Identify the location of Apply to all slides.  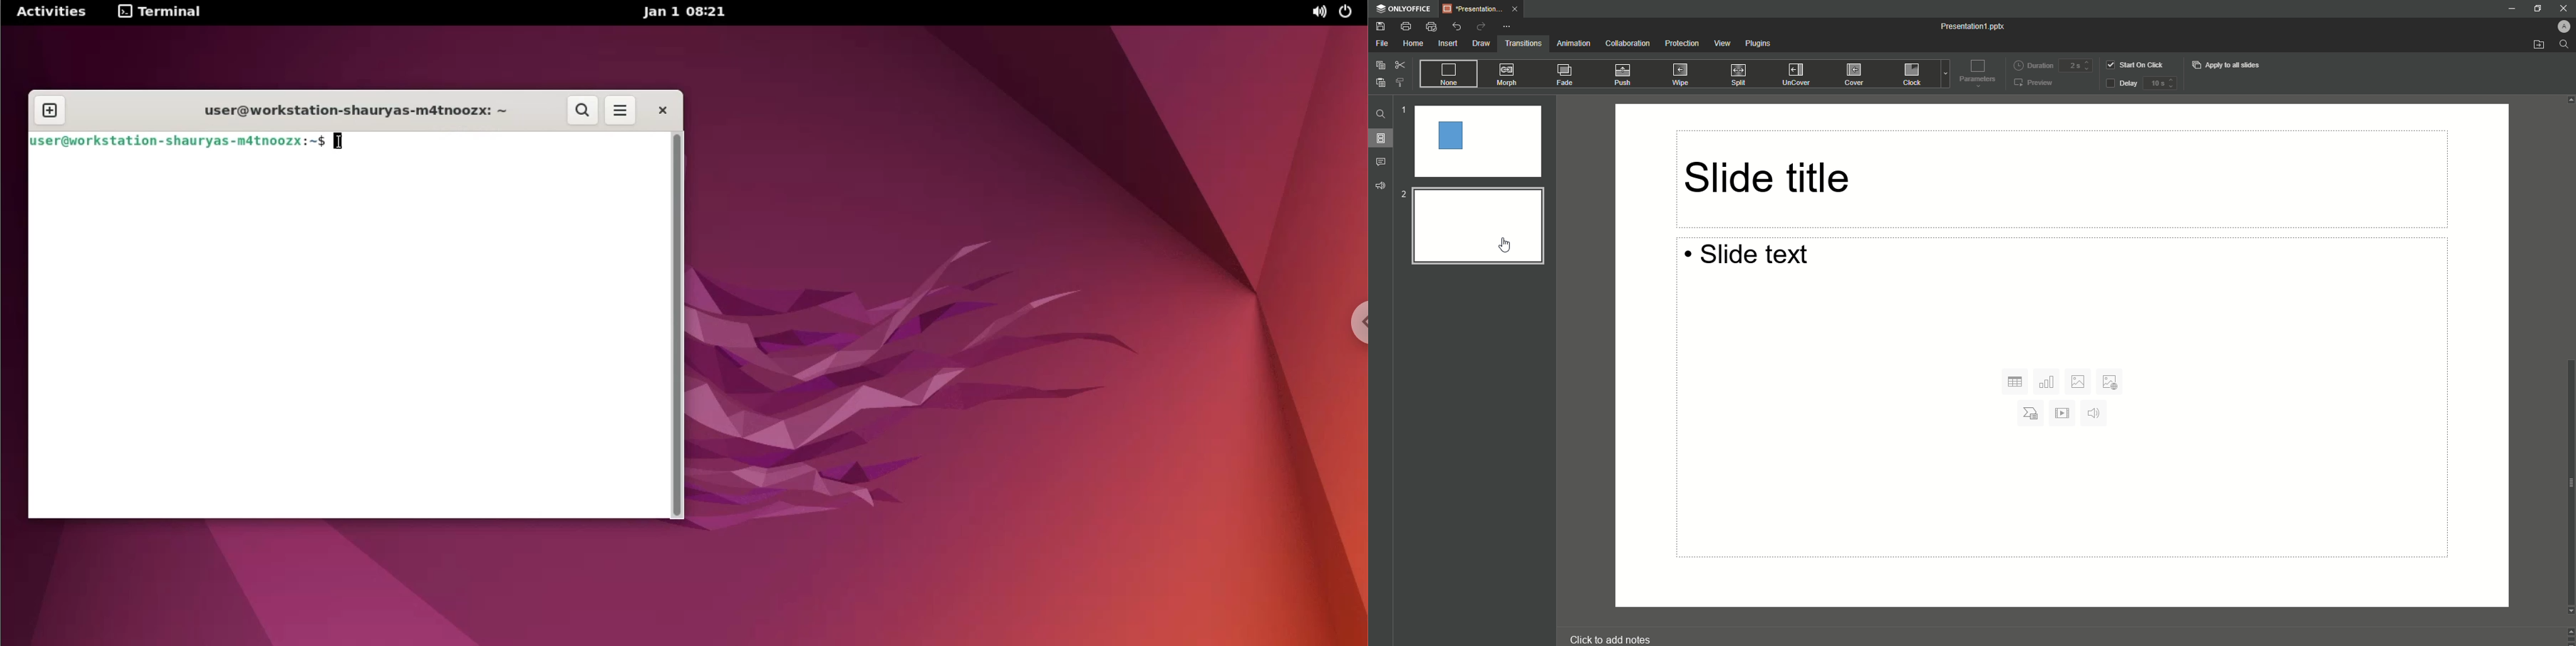
(2230, 65).